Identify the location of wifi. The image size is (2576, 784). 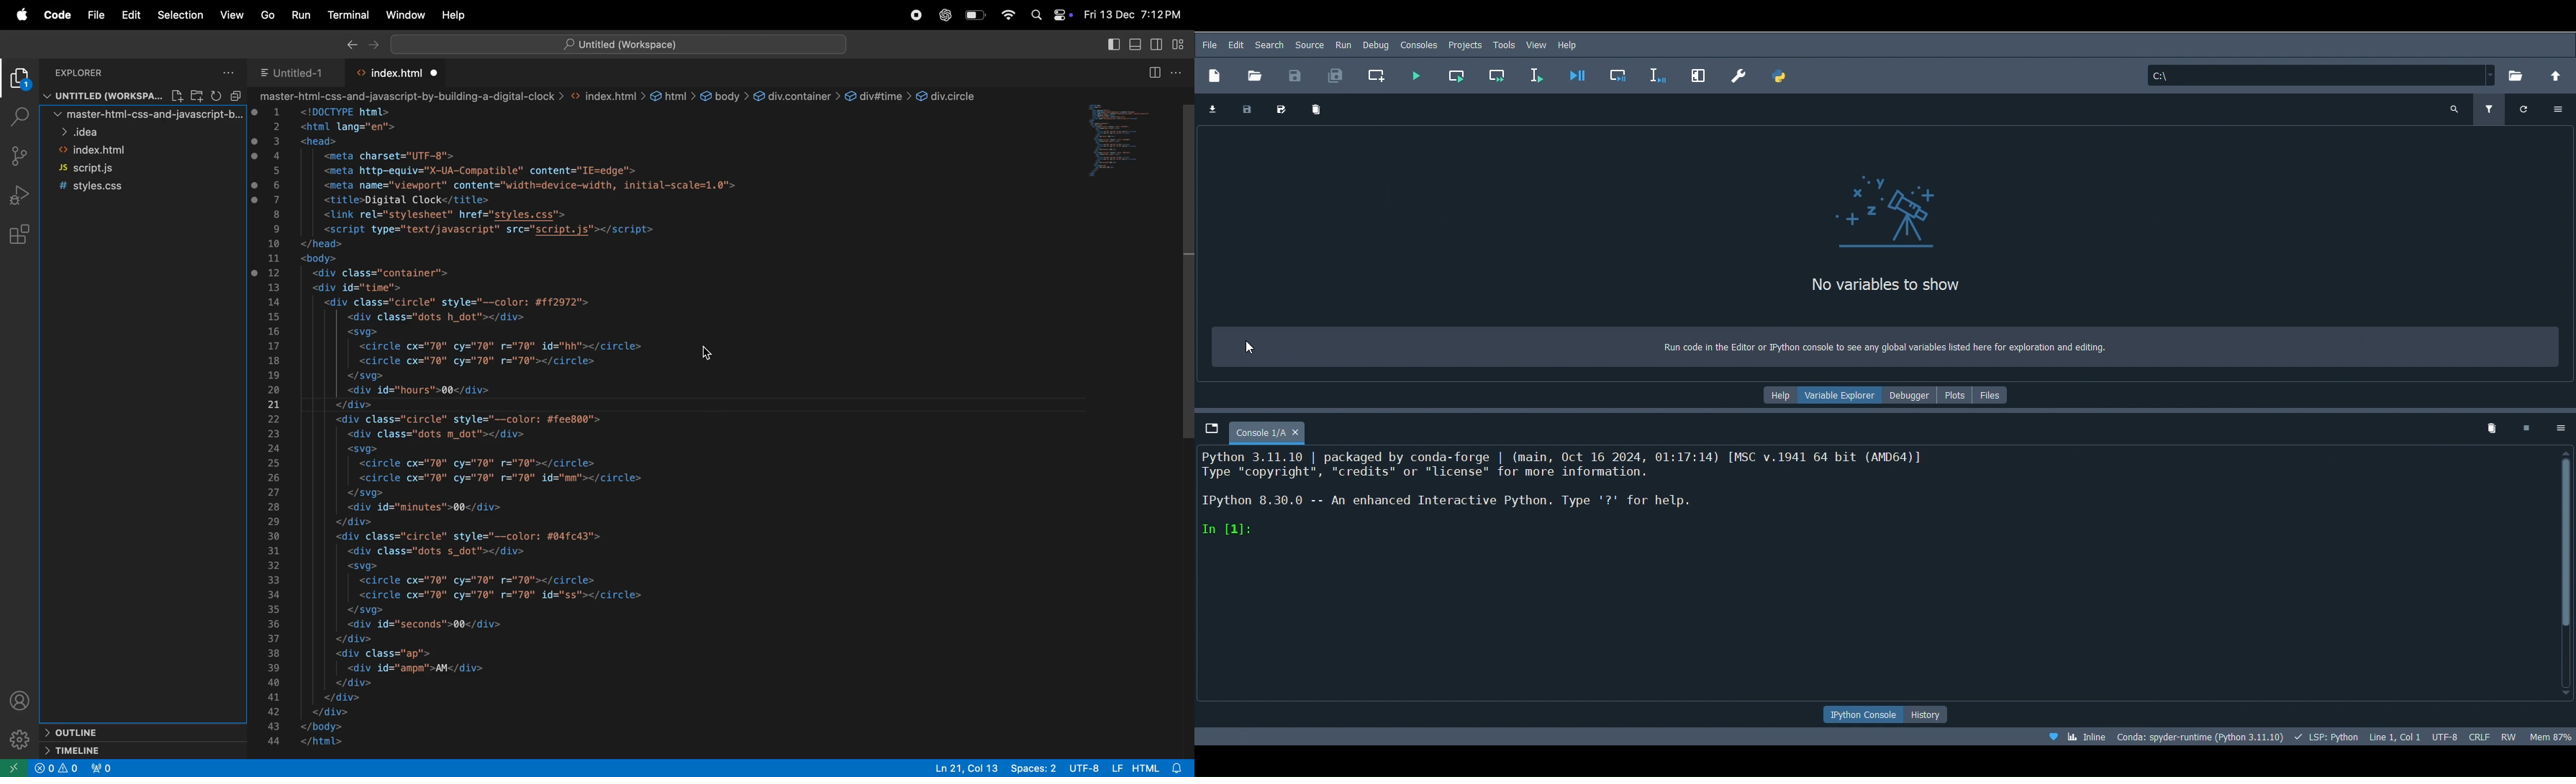
(1008, 15).